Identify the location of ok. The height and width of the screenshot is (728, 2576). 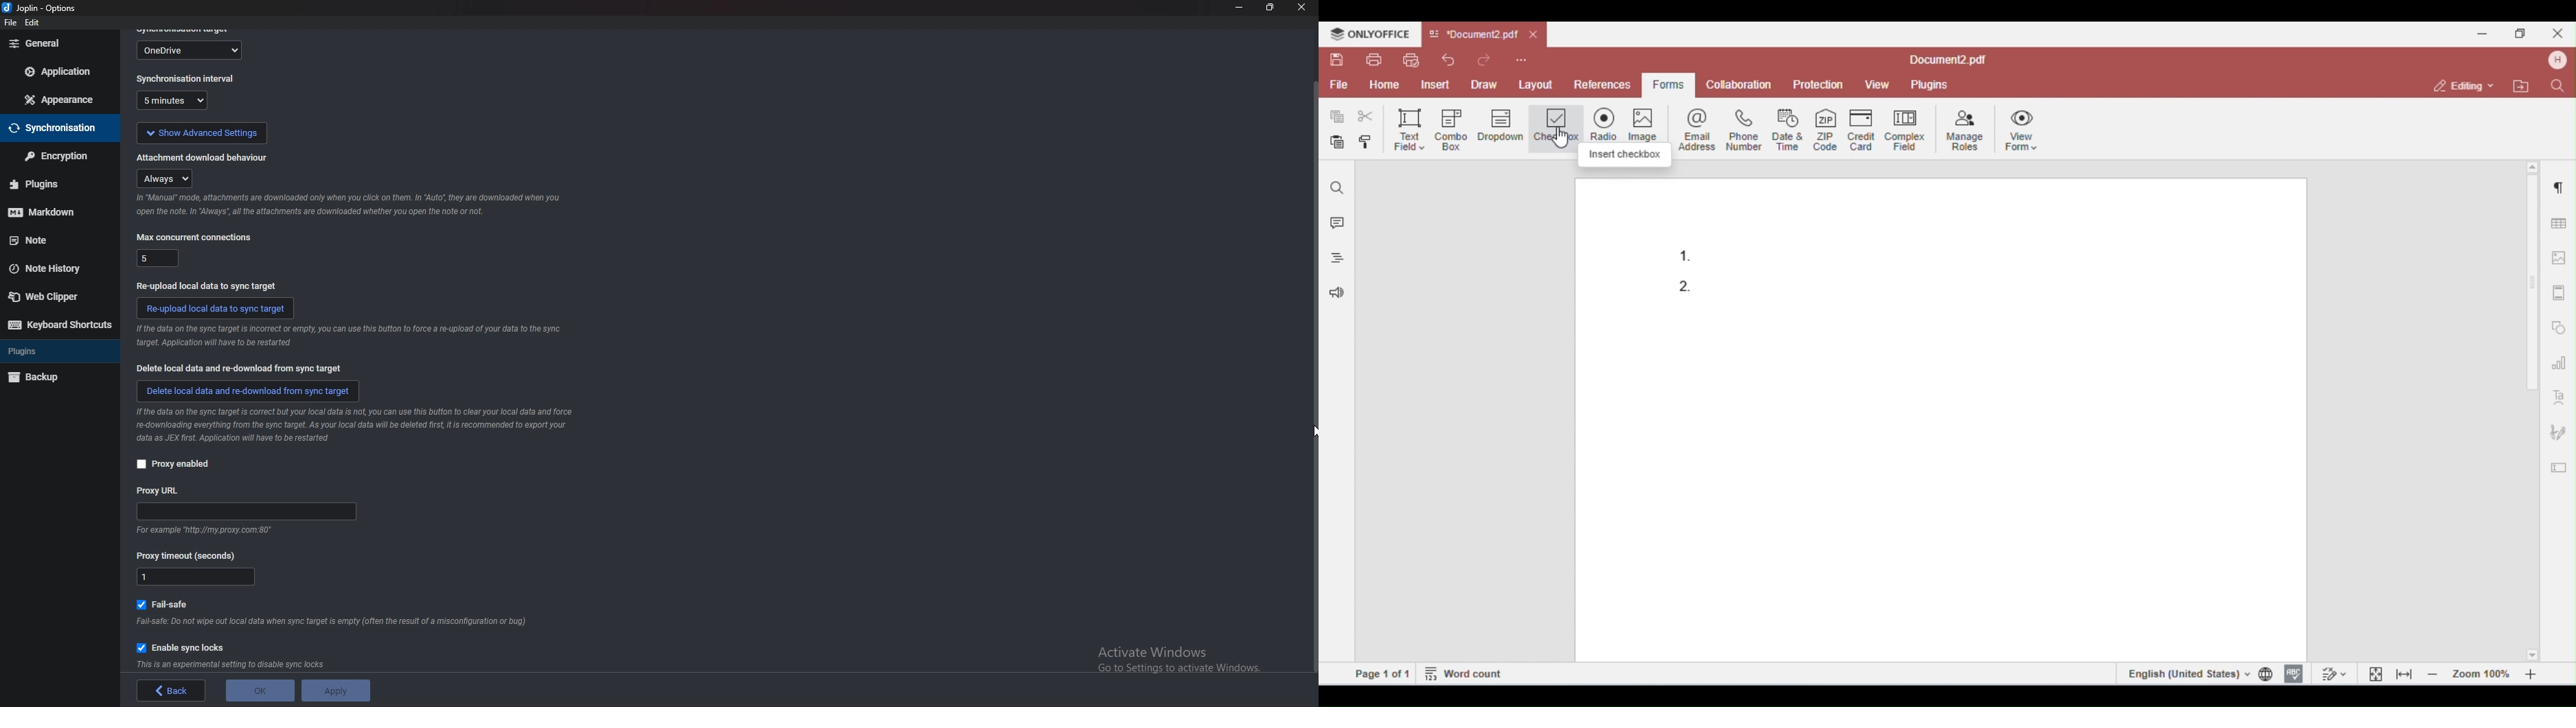
(258, 689).